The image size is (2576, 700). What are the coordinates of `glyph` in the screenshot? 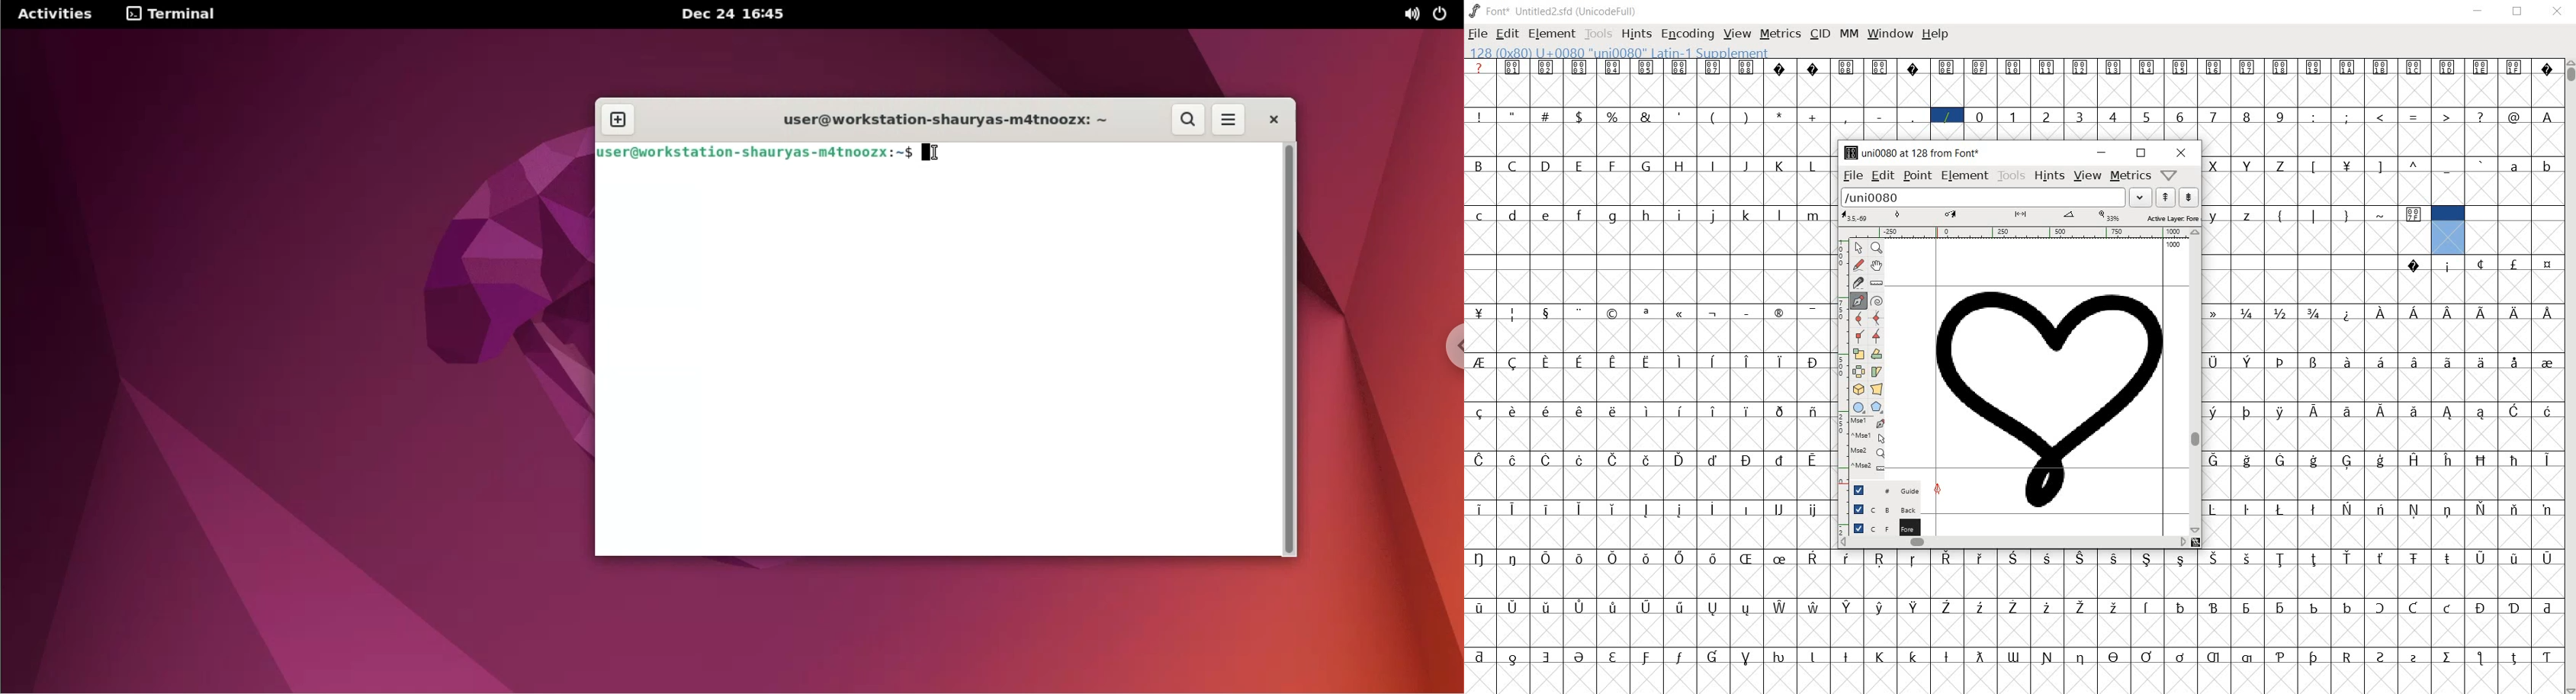 It's located at (1614, 460).